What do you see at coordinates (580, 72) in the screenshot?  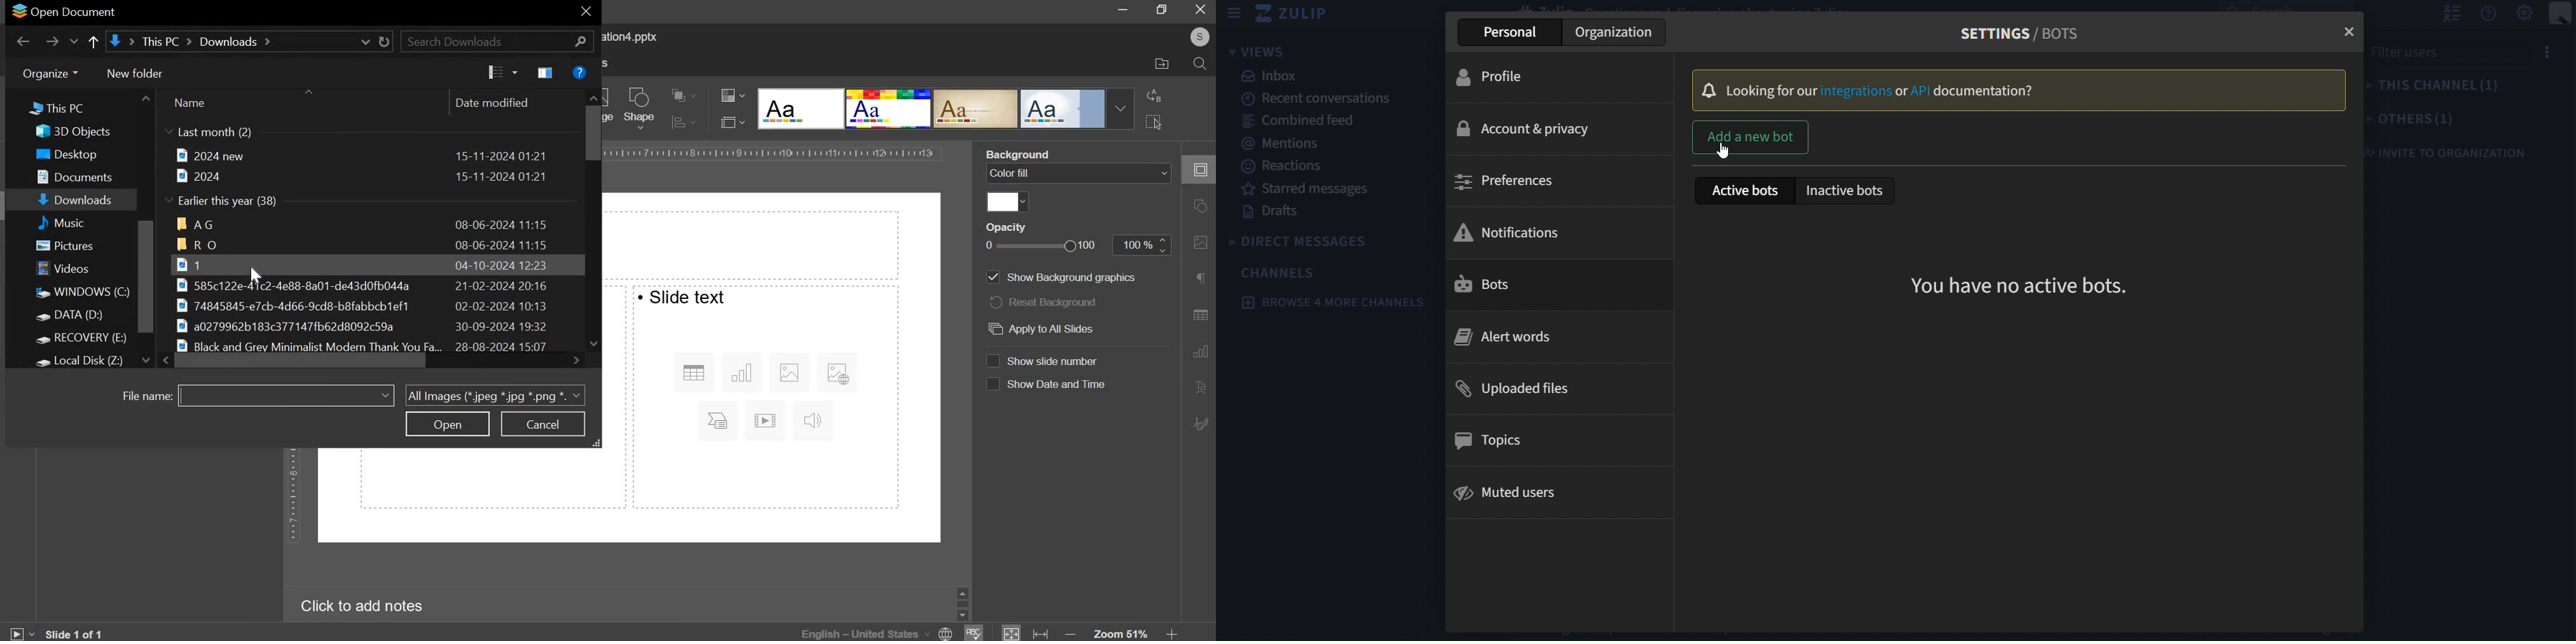 I see `help` at bounding box center [580, 72].